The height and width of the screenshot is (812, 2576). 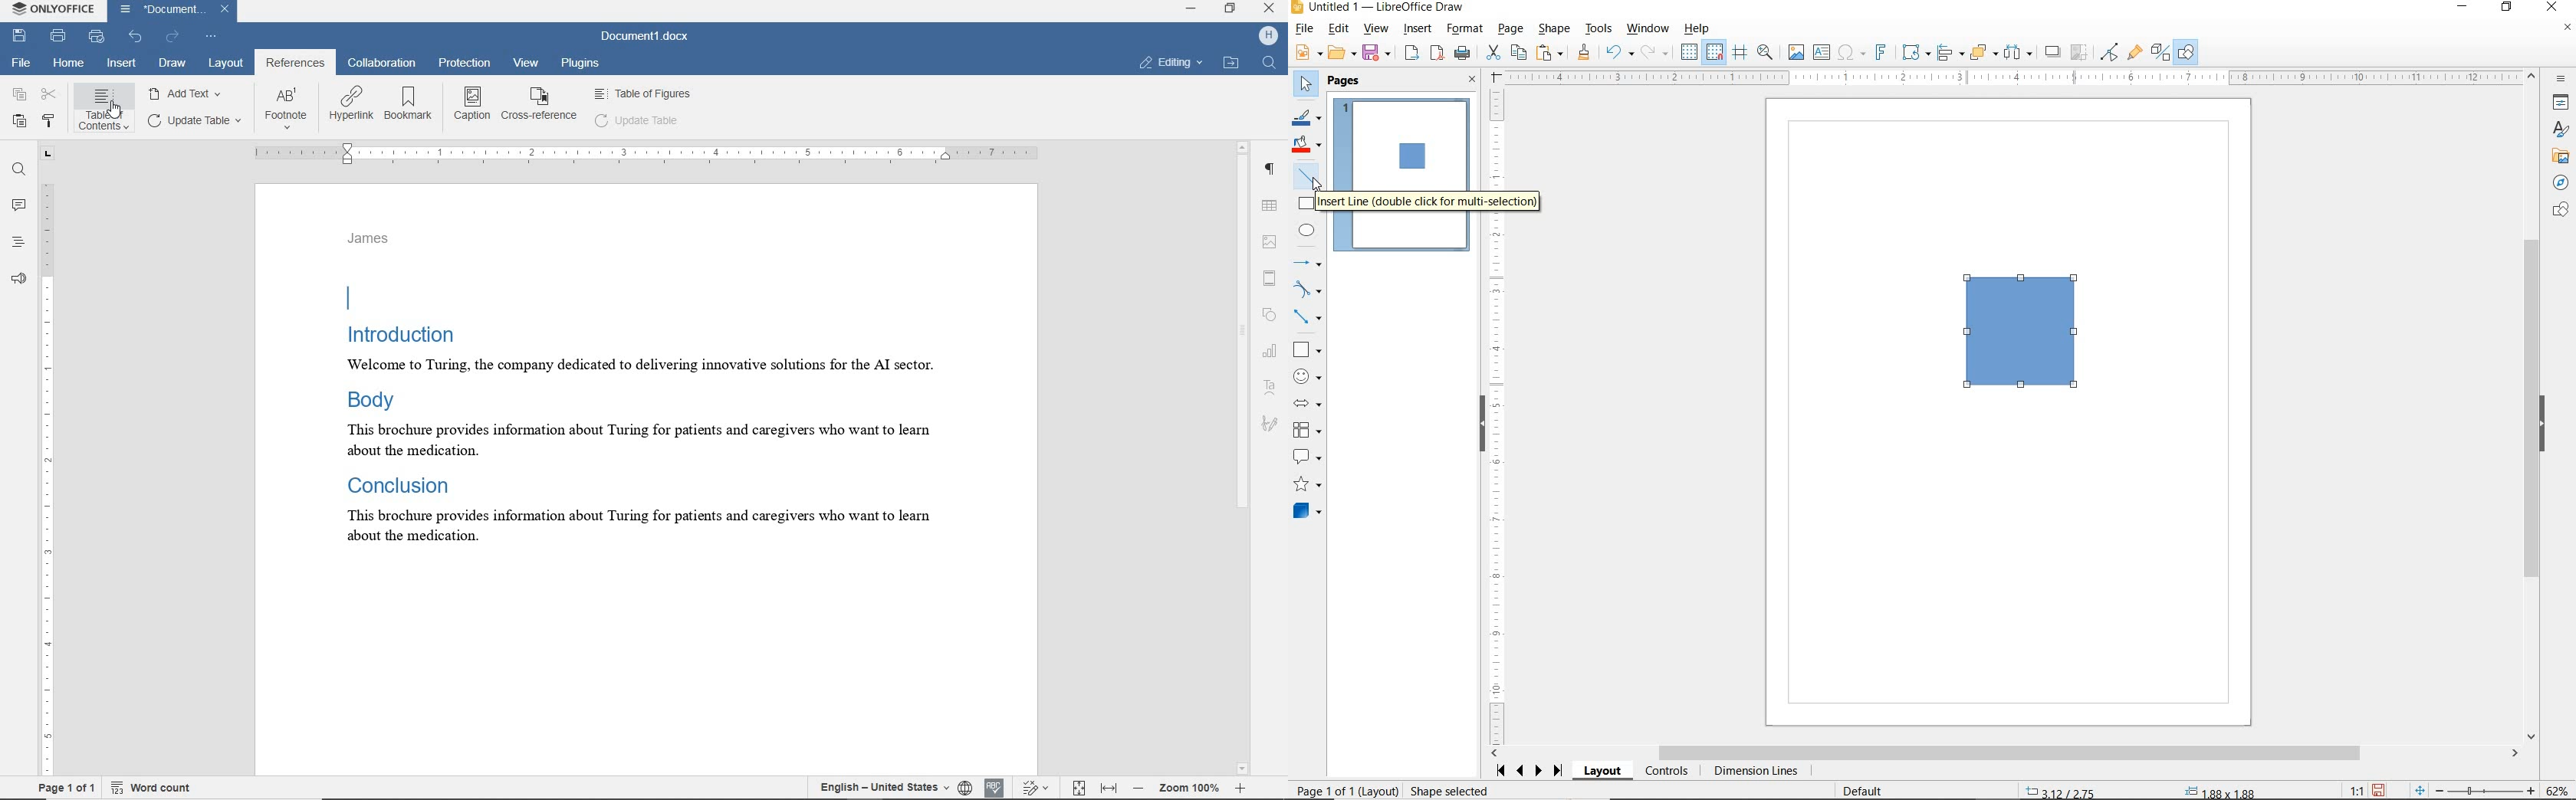 I want to click on ruler, so click(x=642, y=154).